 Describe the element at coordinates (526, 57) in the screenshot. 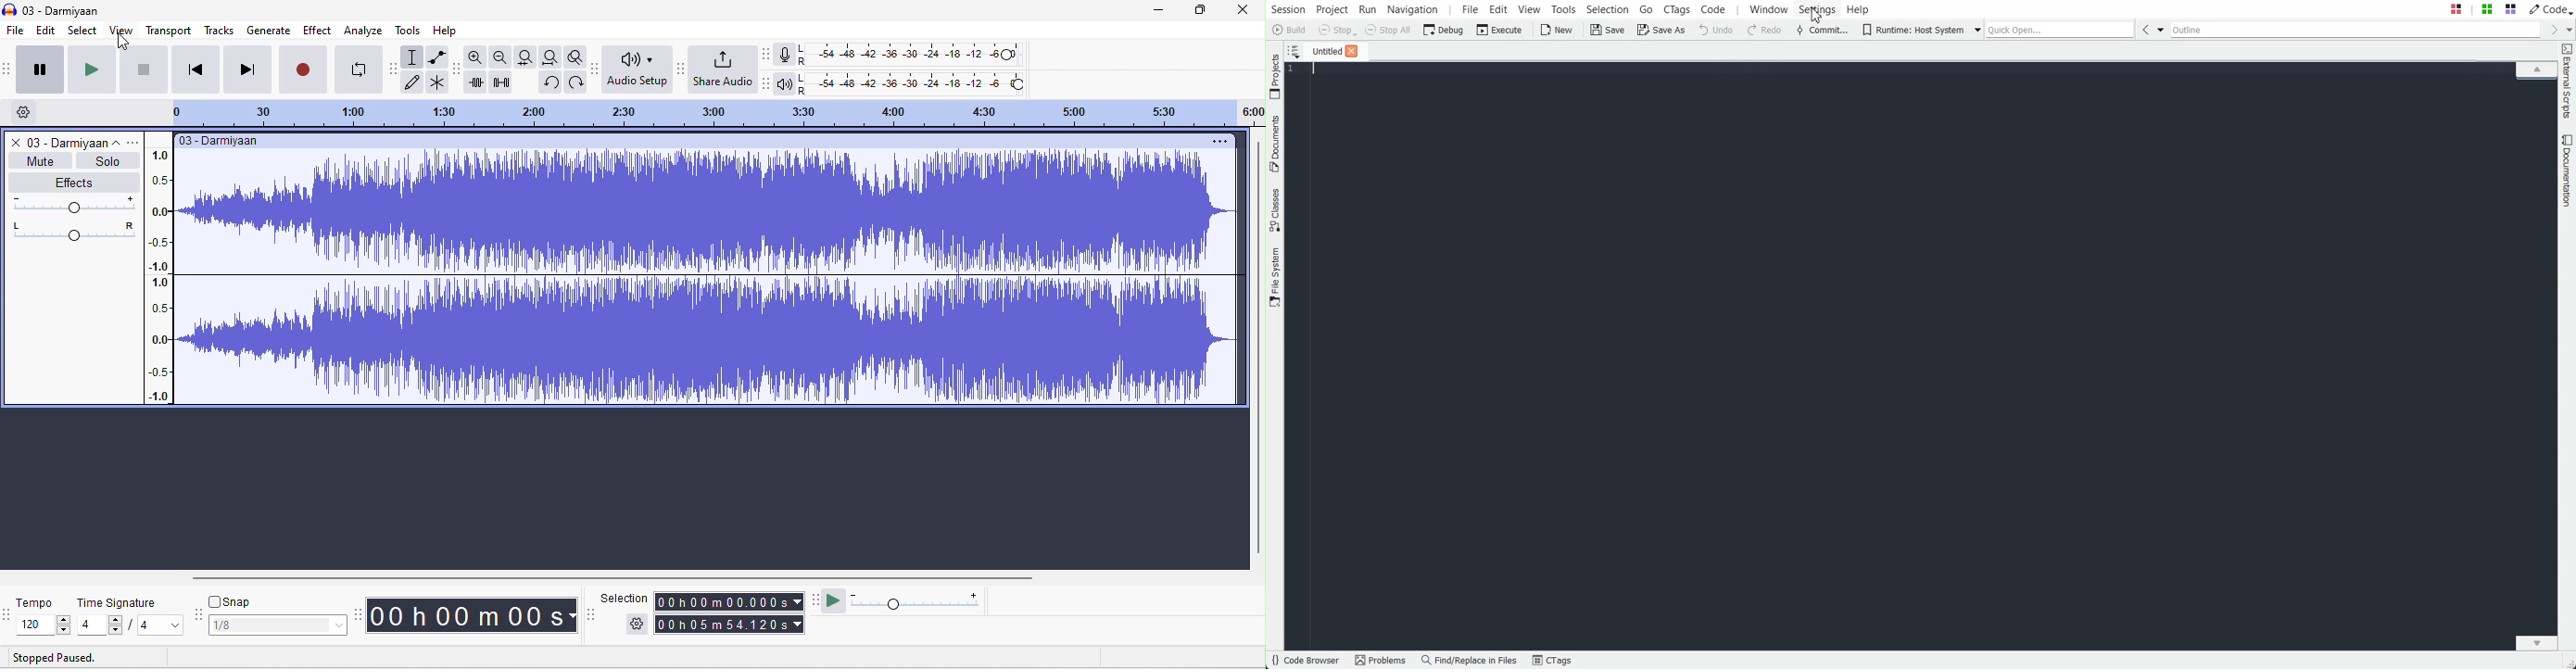

I see `fit to track width` at that location.